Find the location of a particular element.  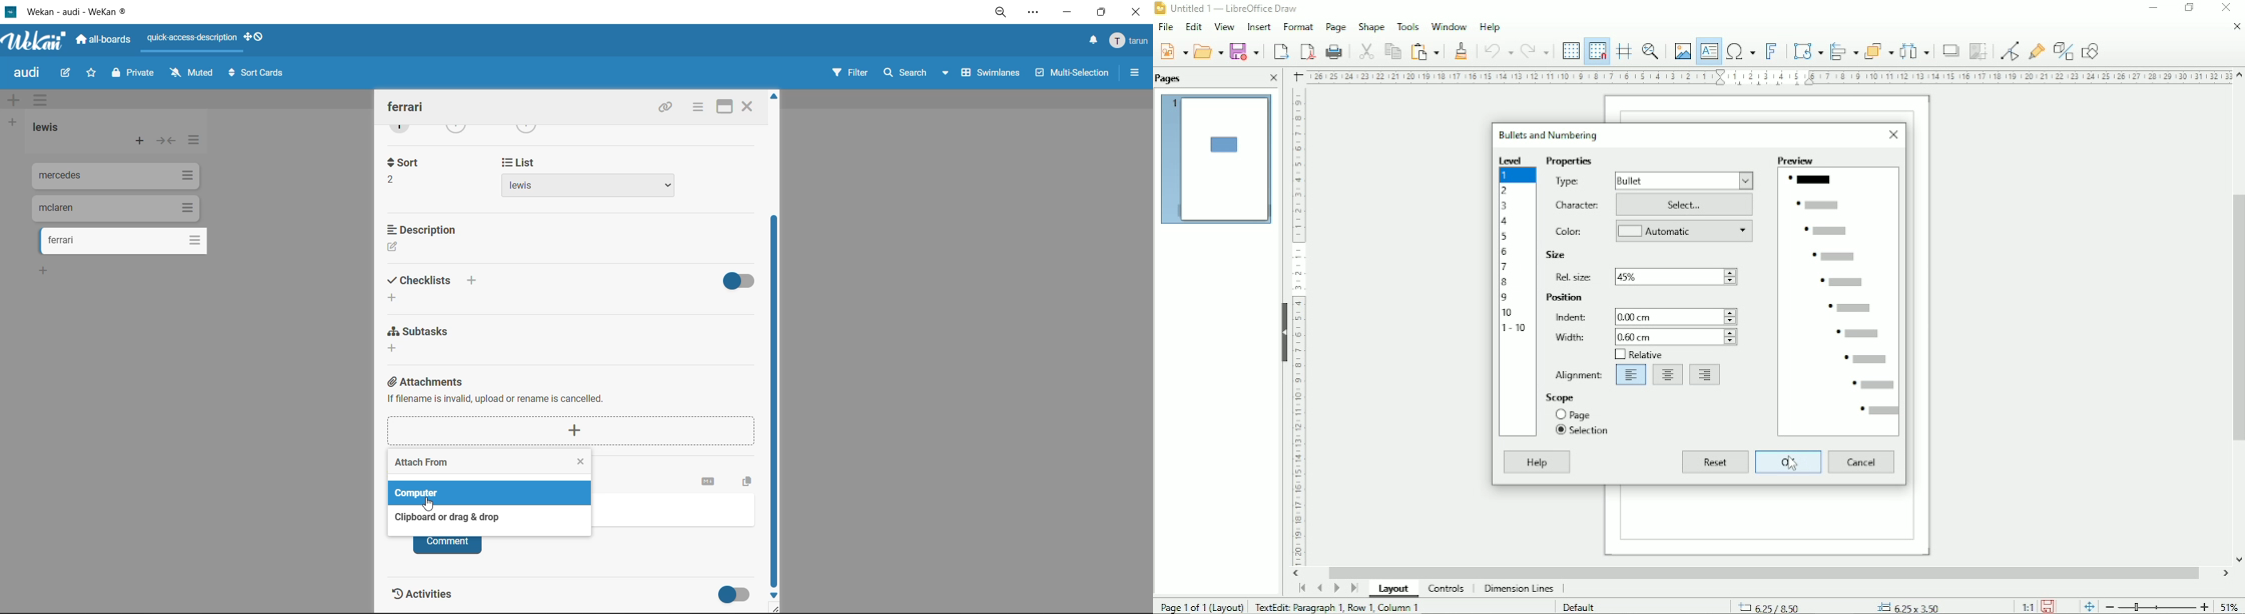

Redo is located at coordinates (1537, 51).